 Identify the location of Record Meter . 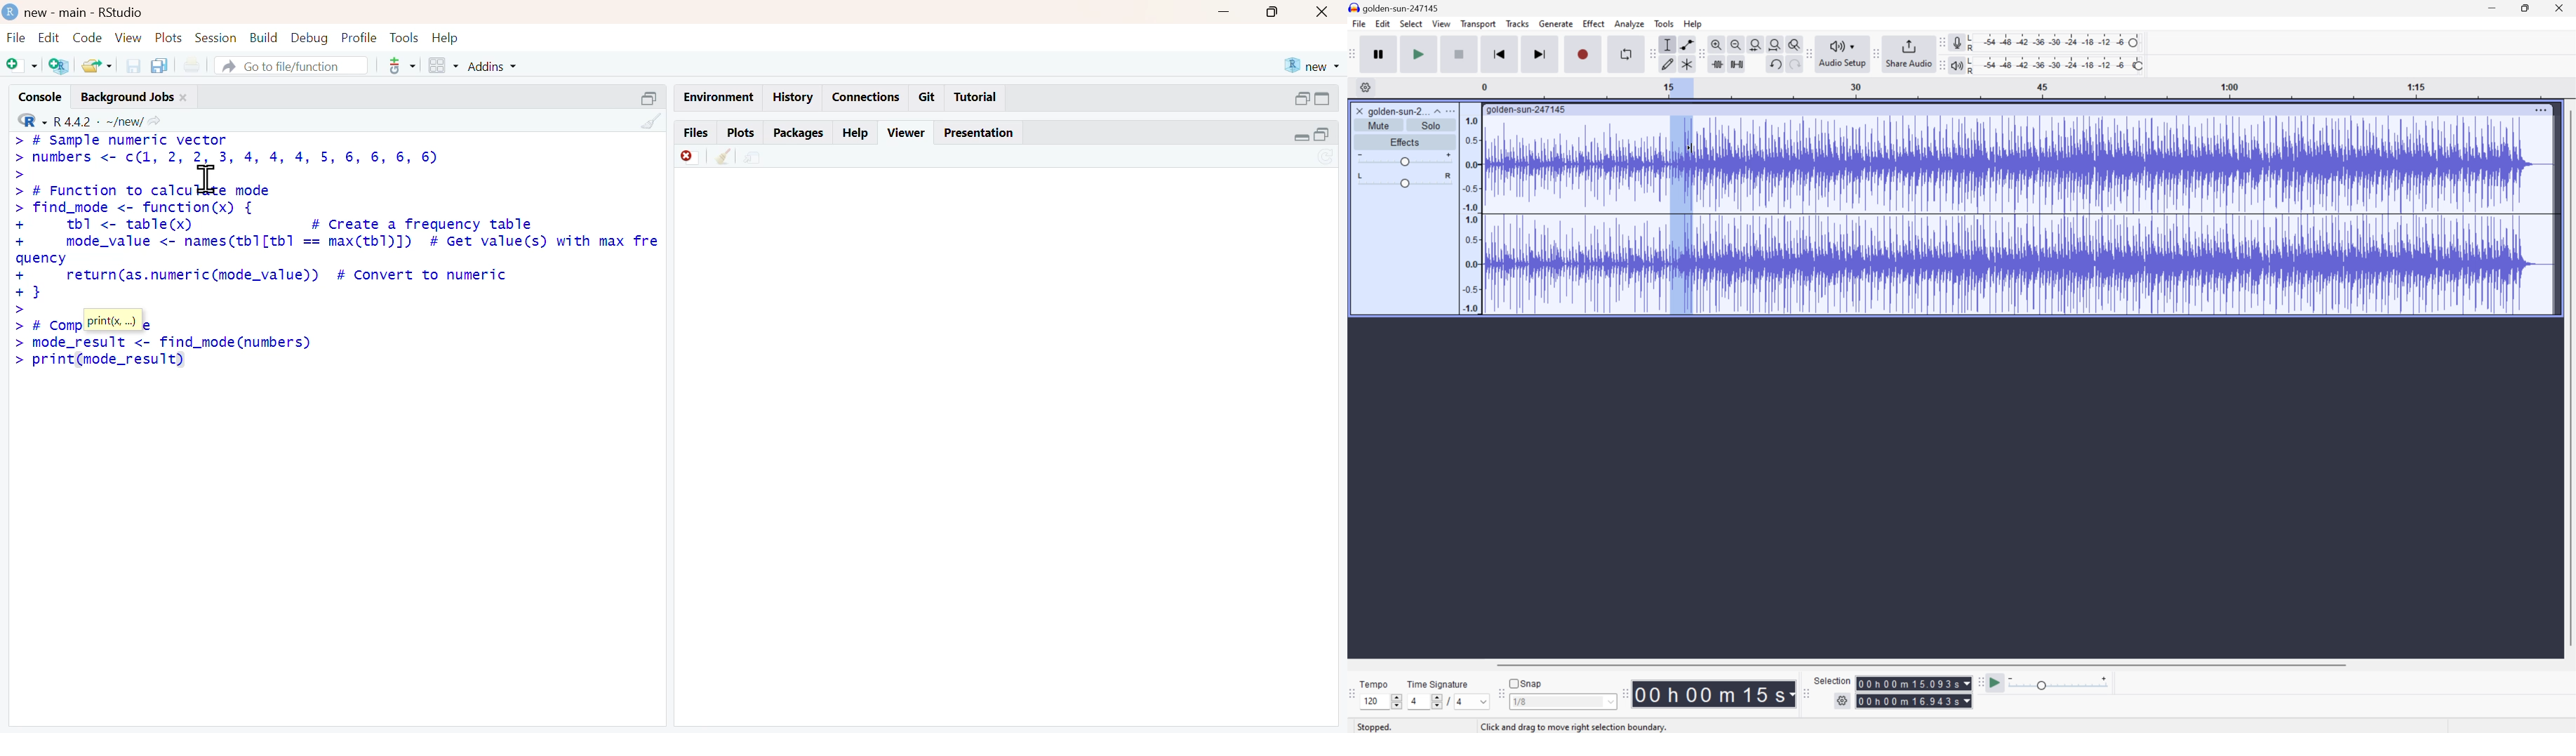
(1957, 41).